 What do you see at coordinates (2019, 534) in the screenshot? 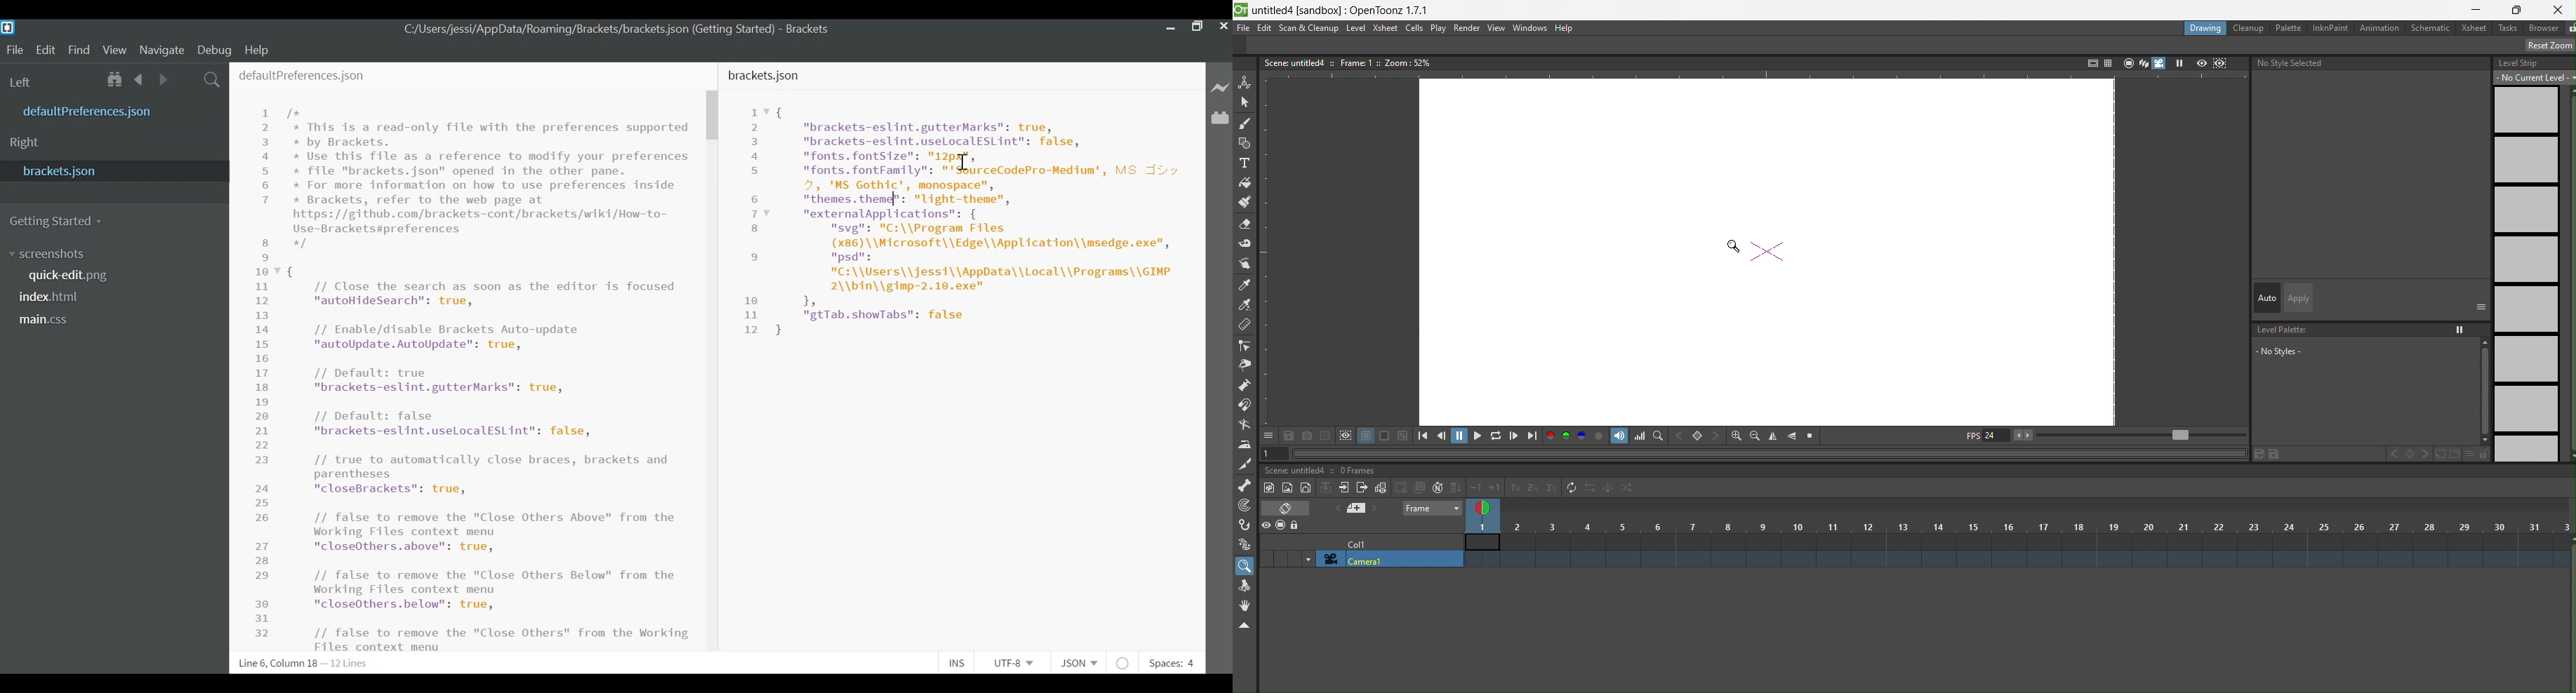
I see `column number` at bounding box center [2019, 534].